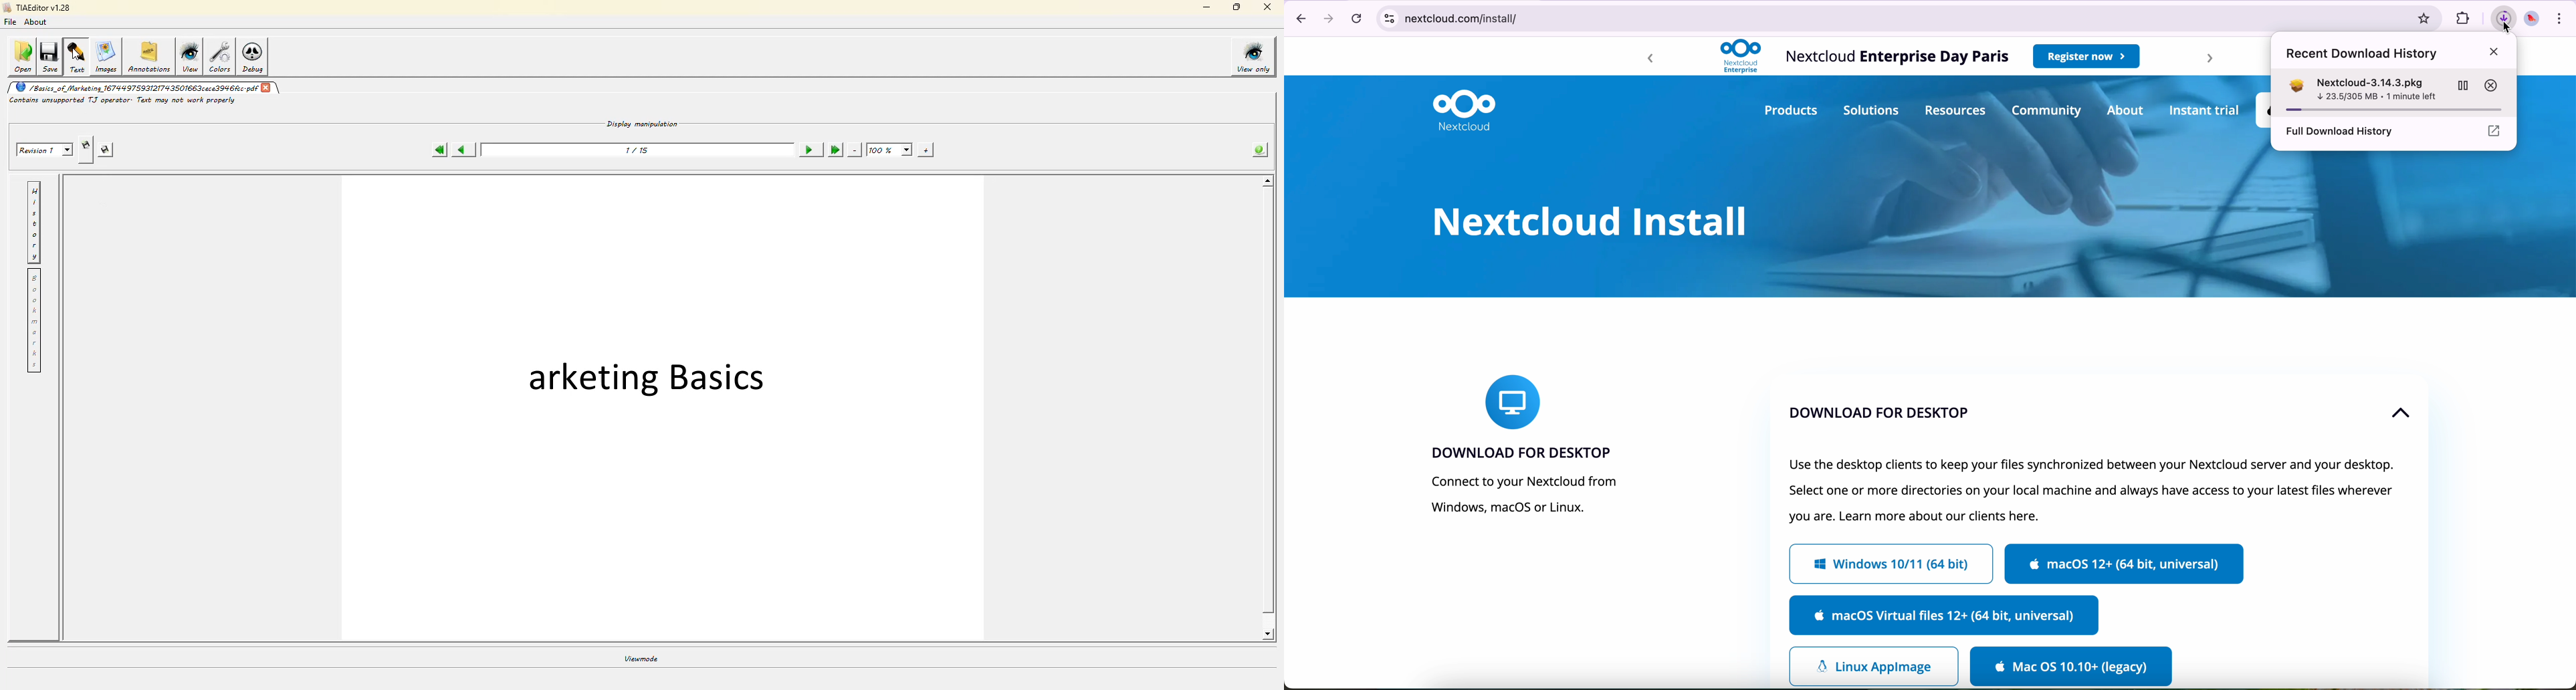 The image size is (2576, 700). I want to click on Nextcloud logo, so click(1740, 57).